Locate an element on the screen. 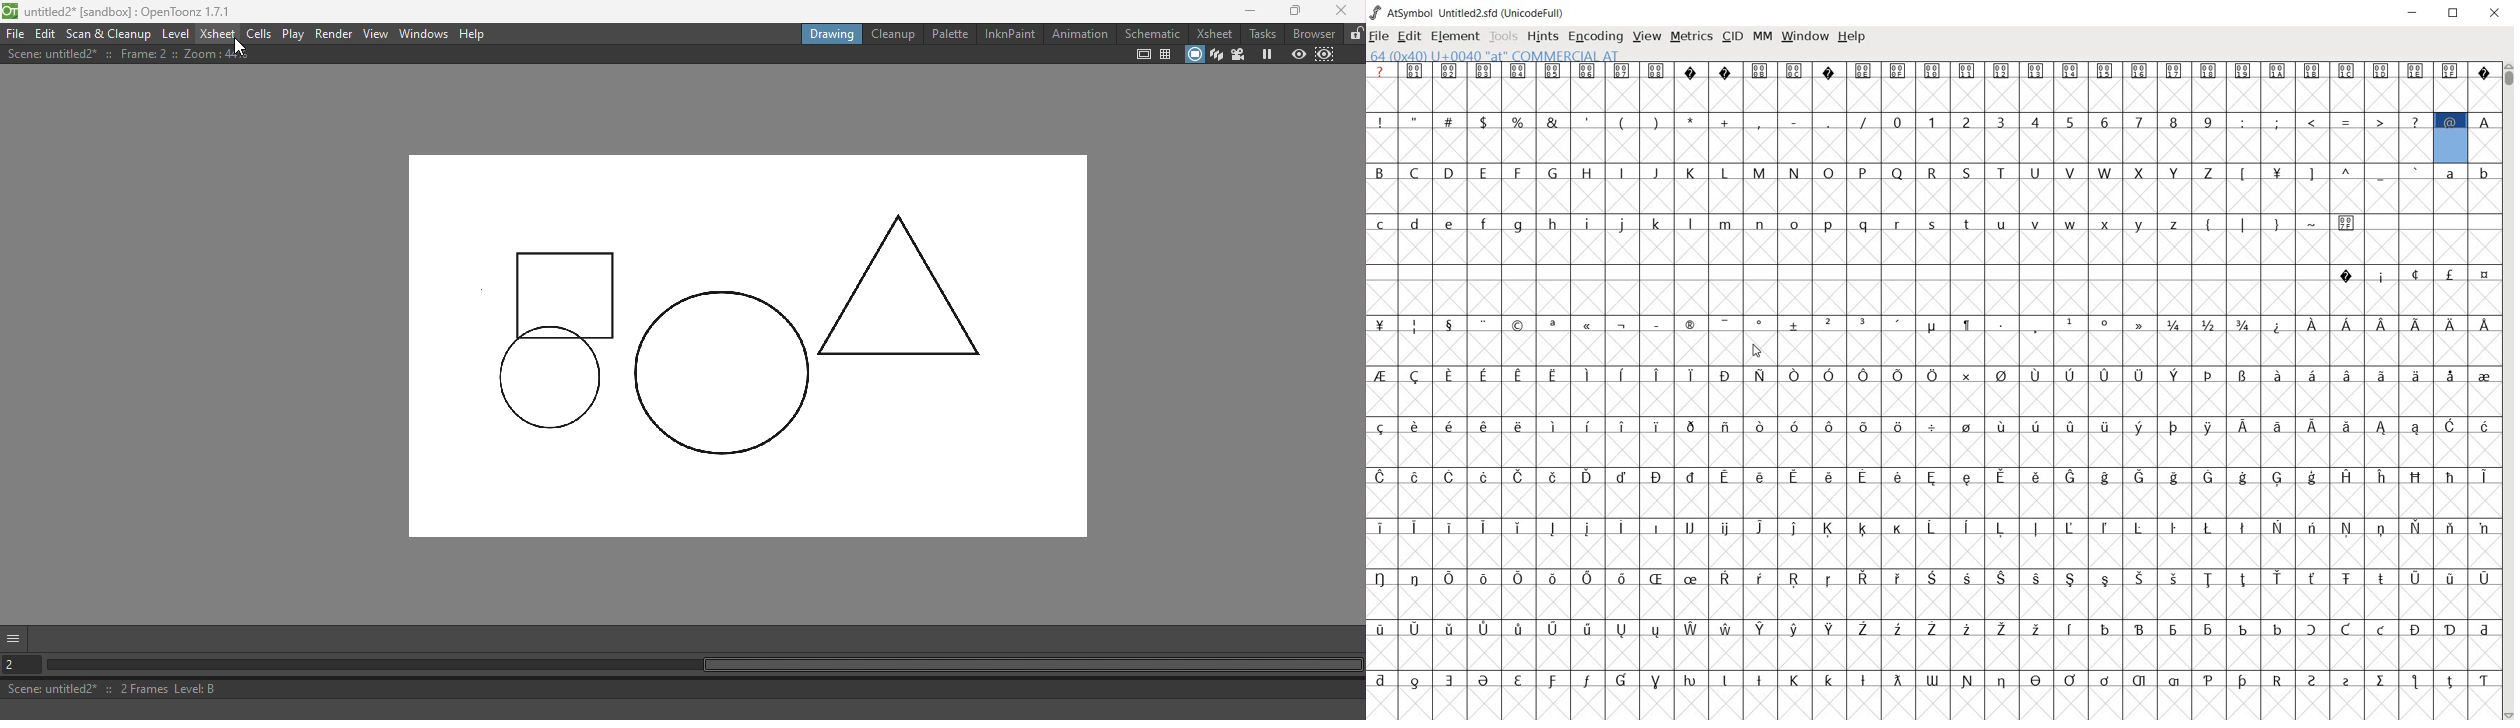 The height and width of the screenshot is (728, 2520). minimize is located at coordinates (2414, 13).